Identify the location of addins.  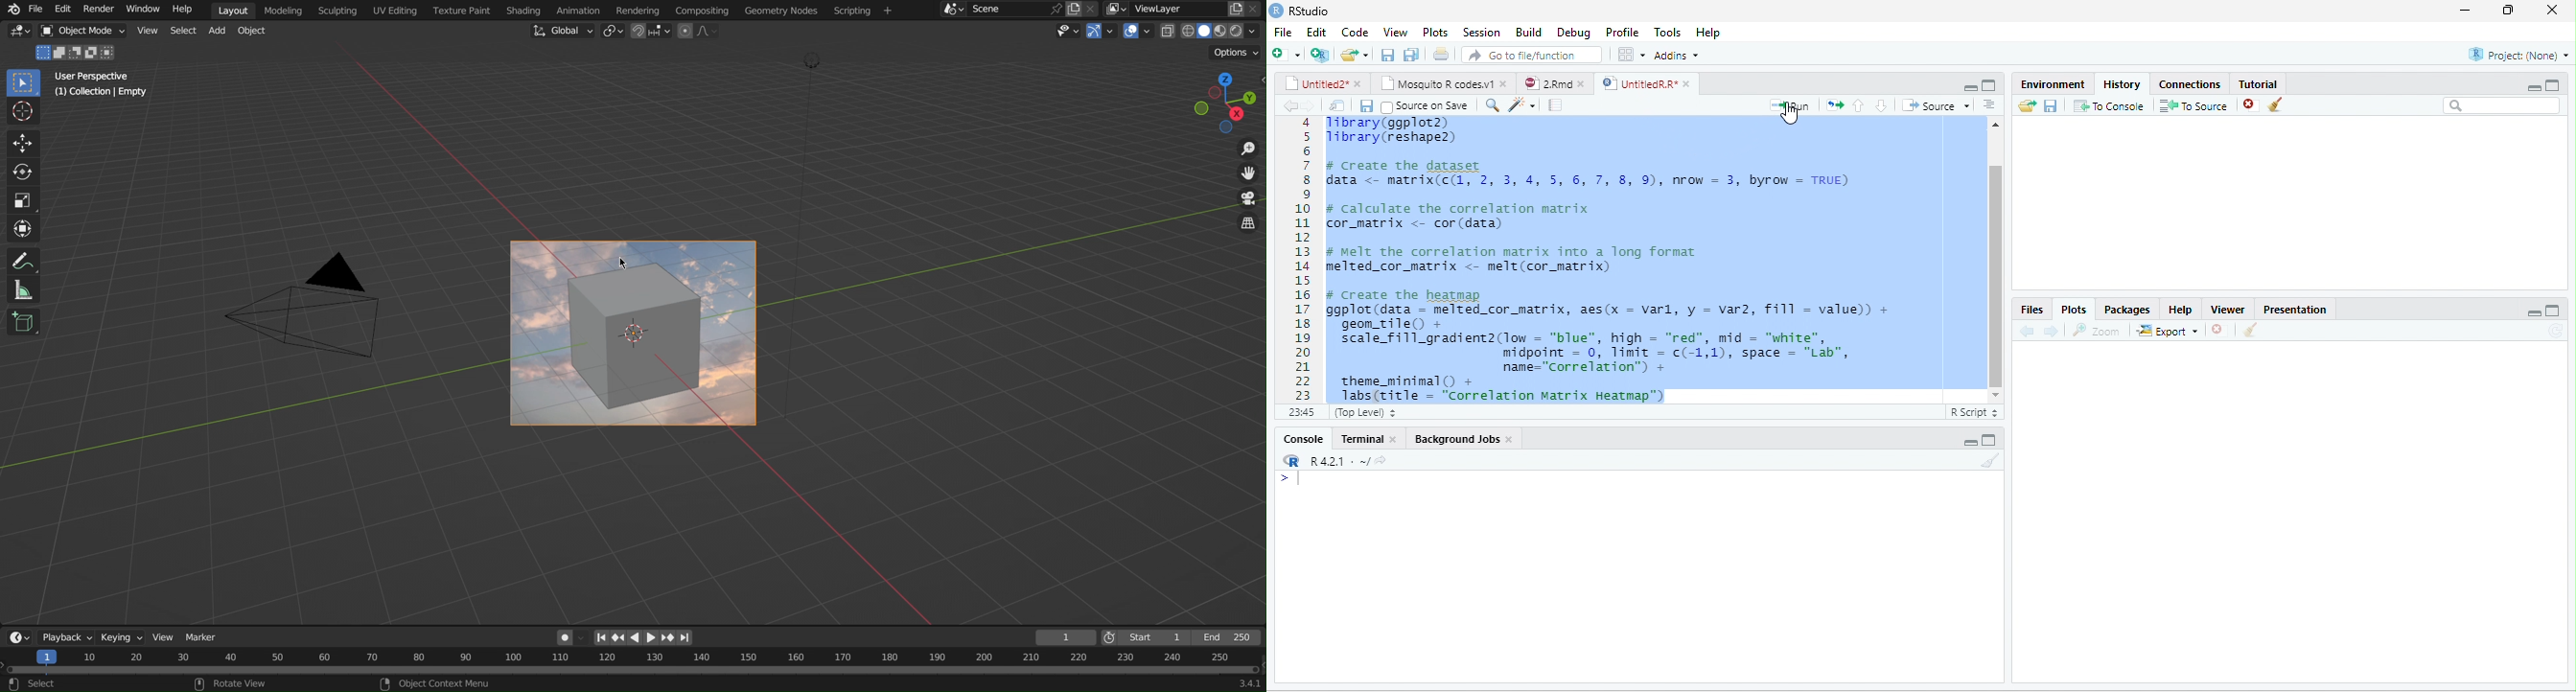
(1681, 55).